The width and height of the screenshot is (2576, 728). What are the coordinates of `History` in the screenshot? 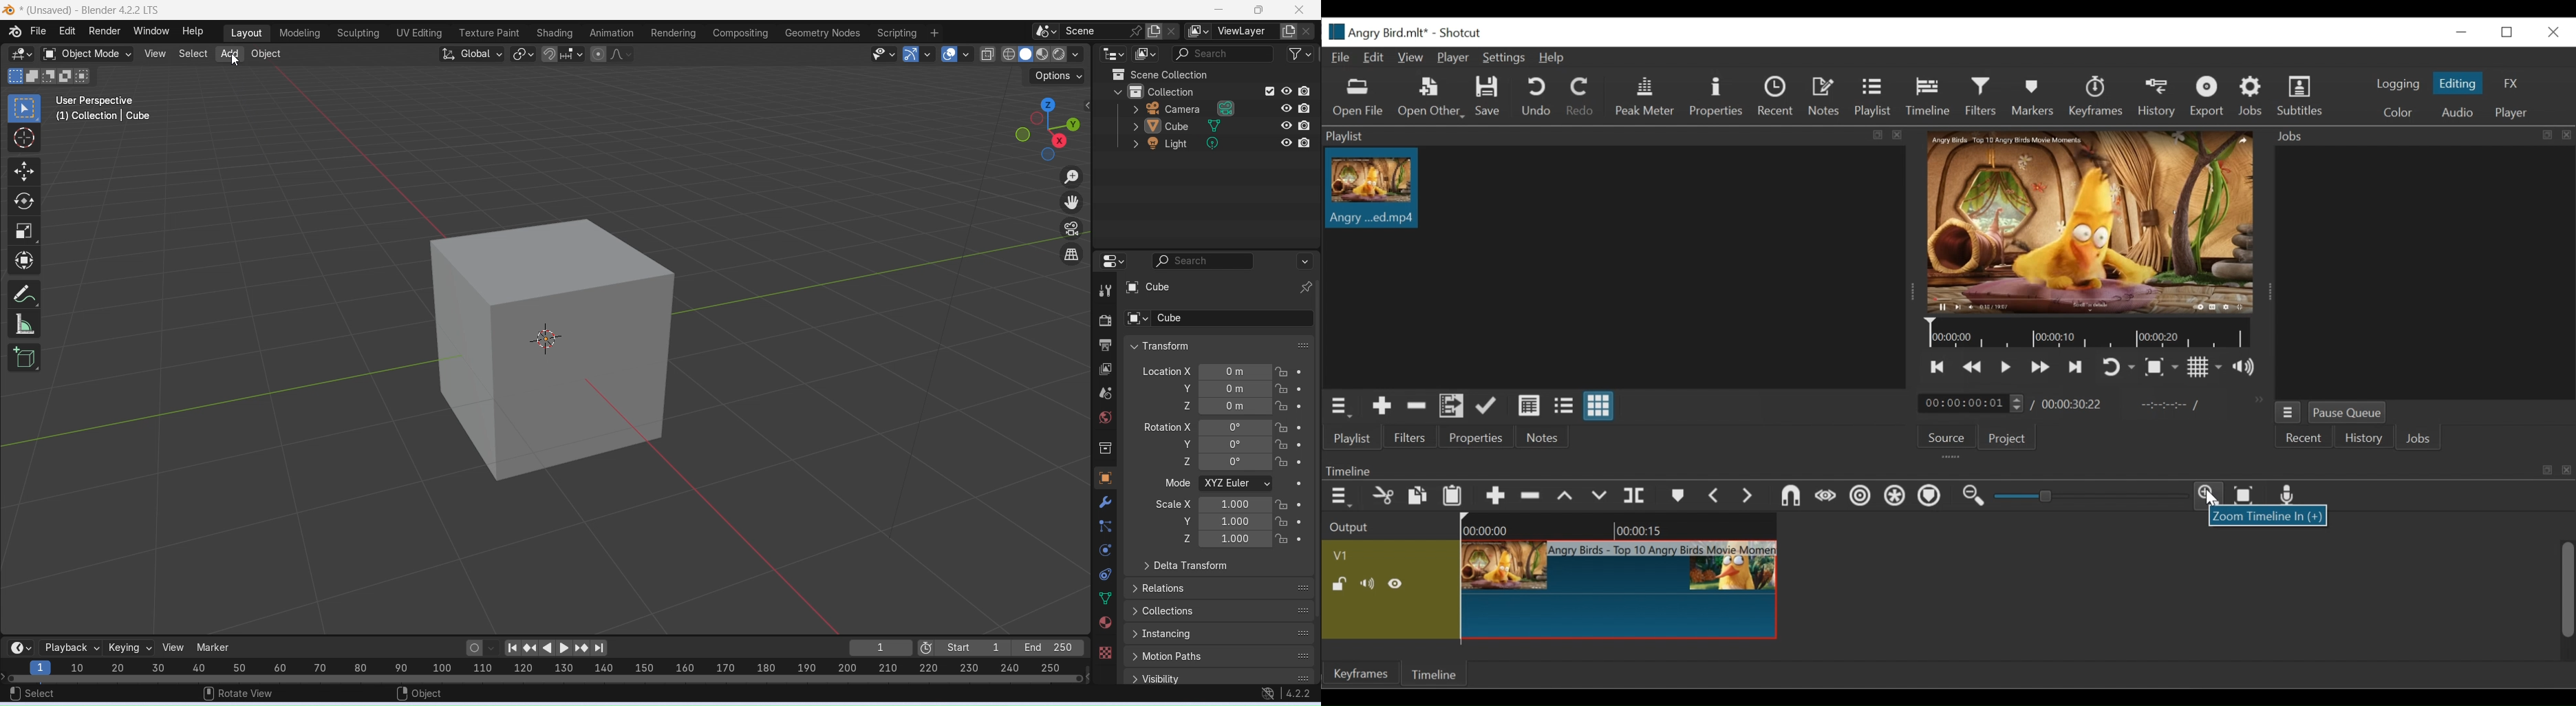 It's located at (2158, 97).